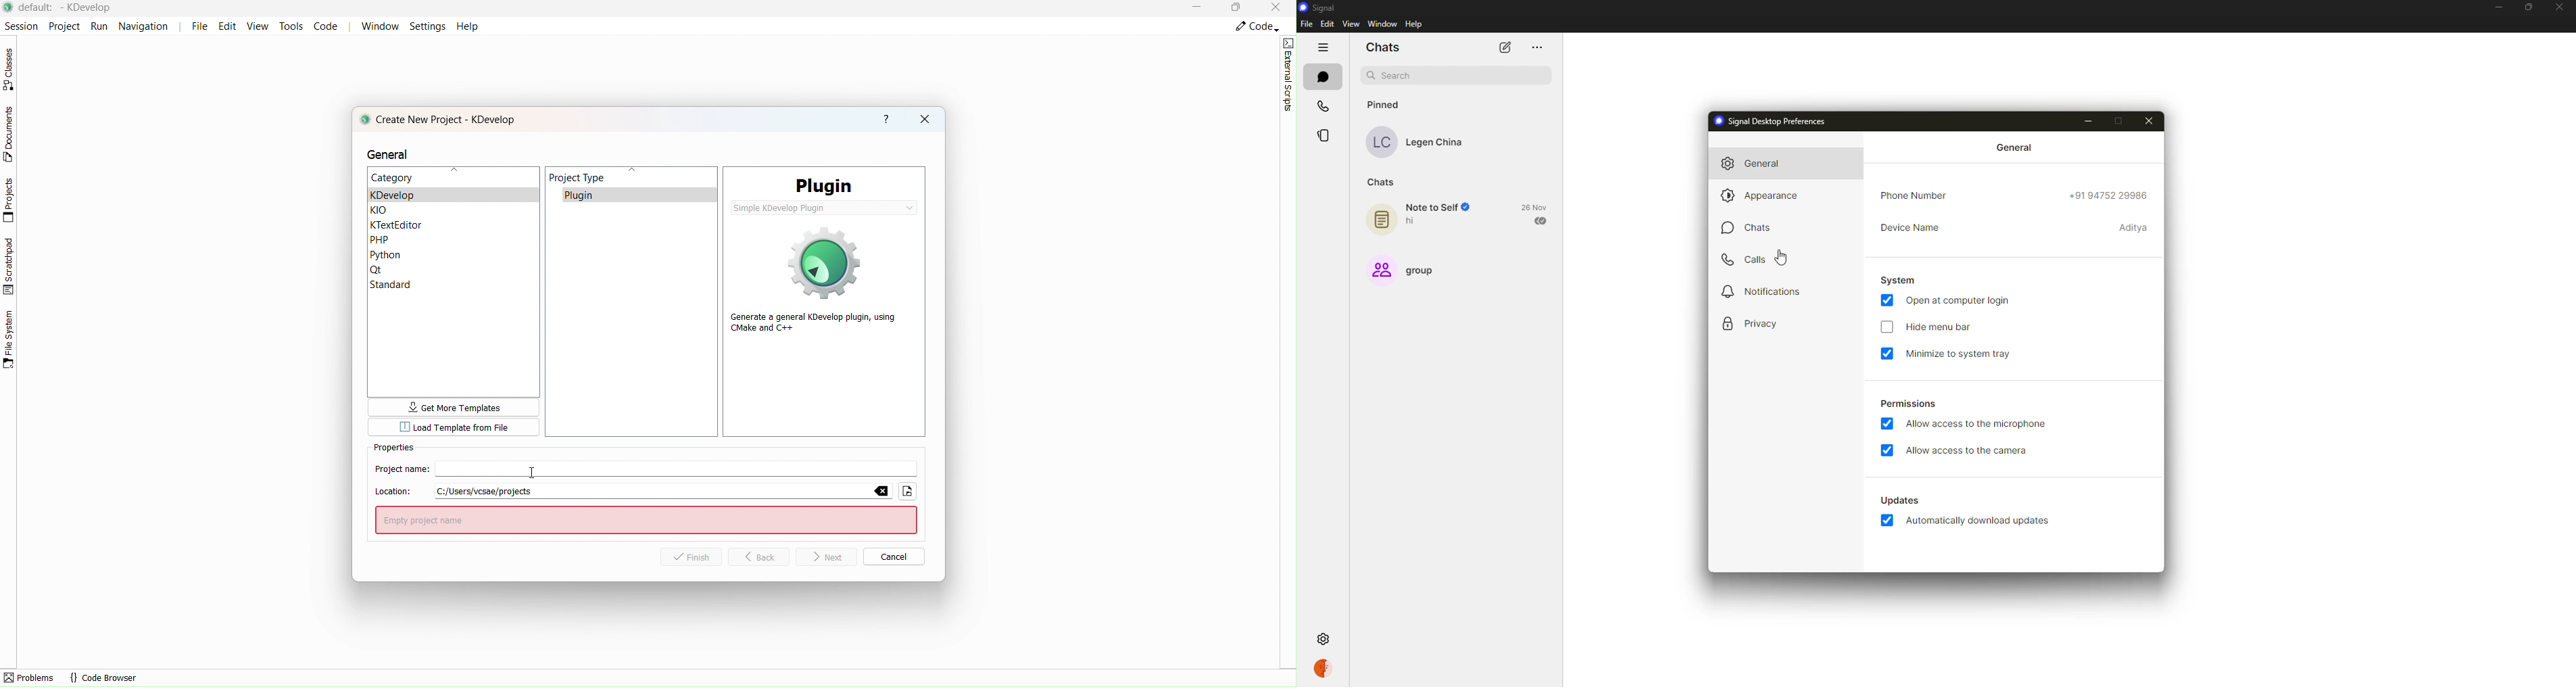  Describe the element at coordinates (199, 26) in the screenshot. I see `File` at that location.